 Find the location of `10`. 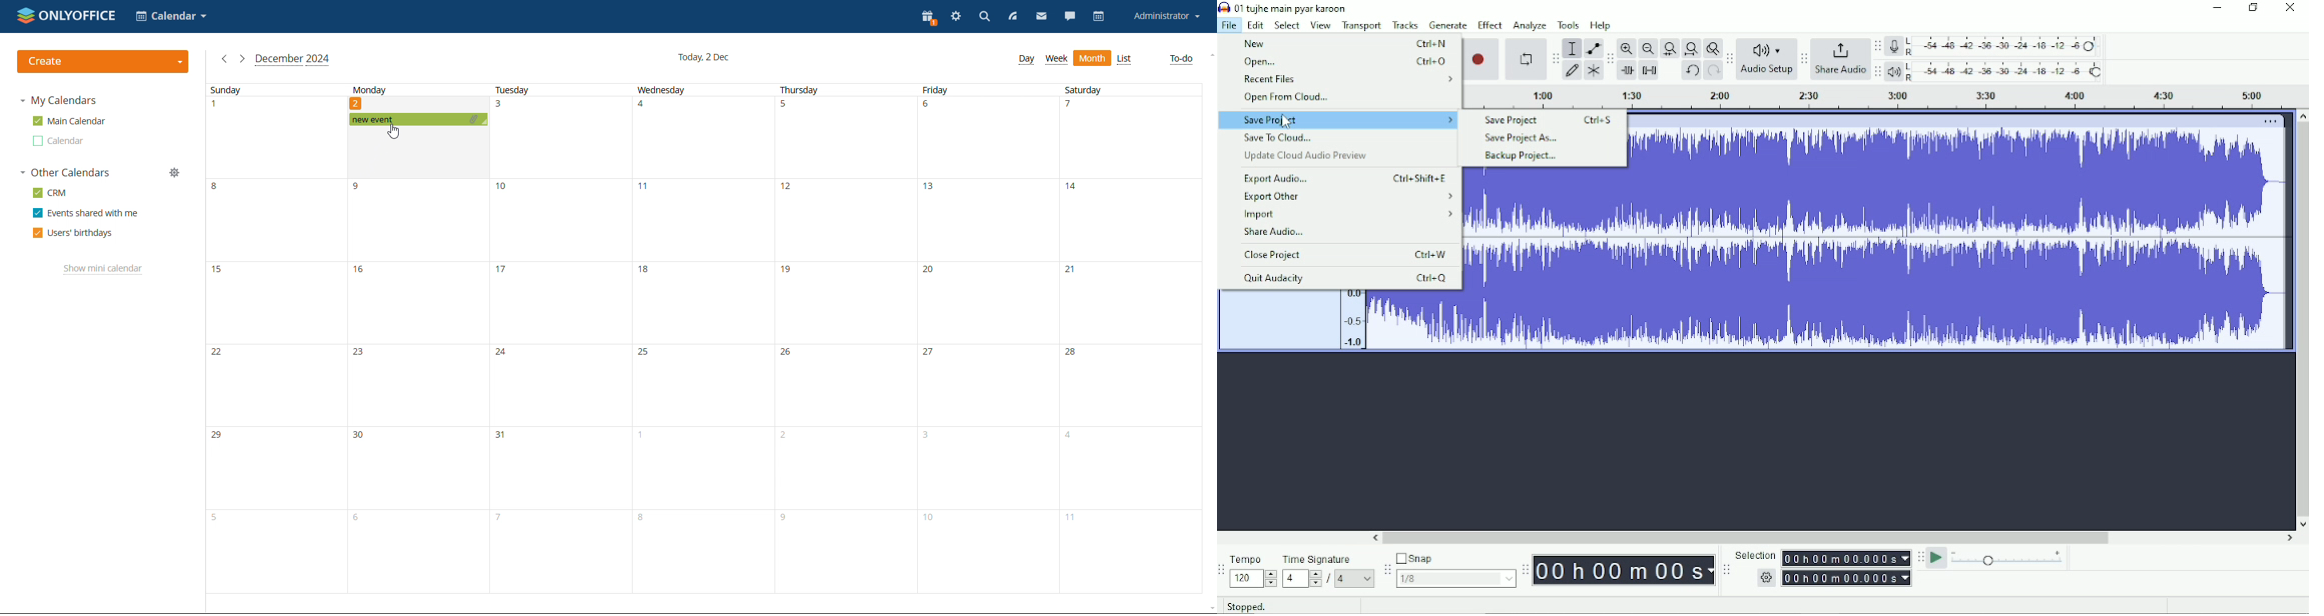

10 is located at coordinates (934, 521).